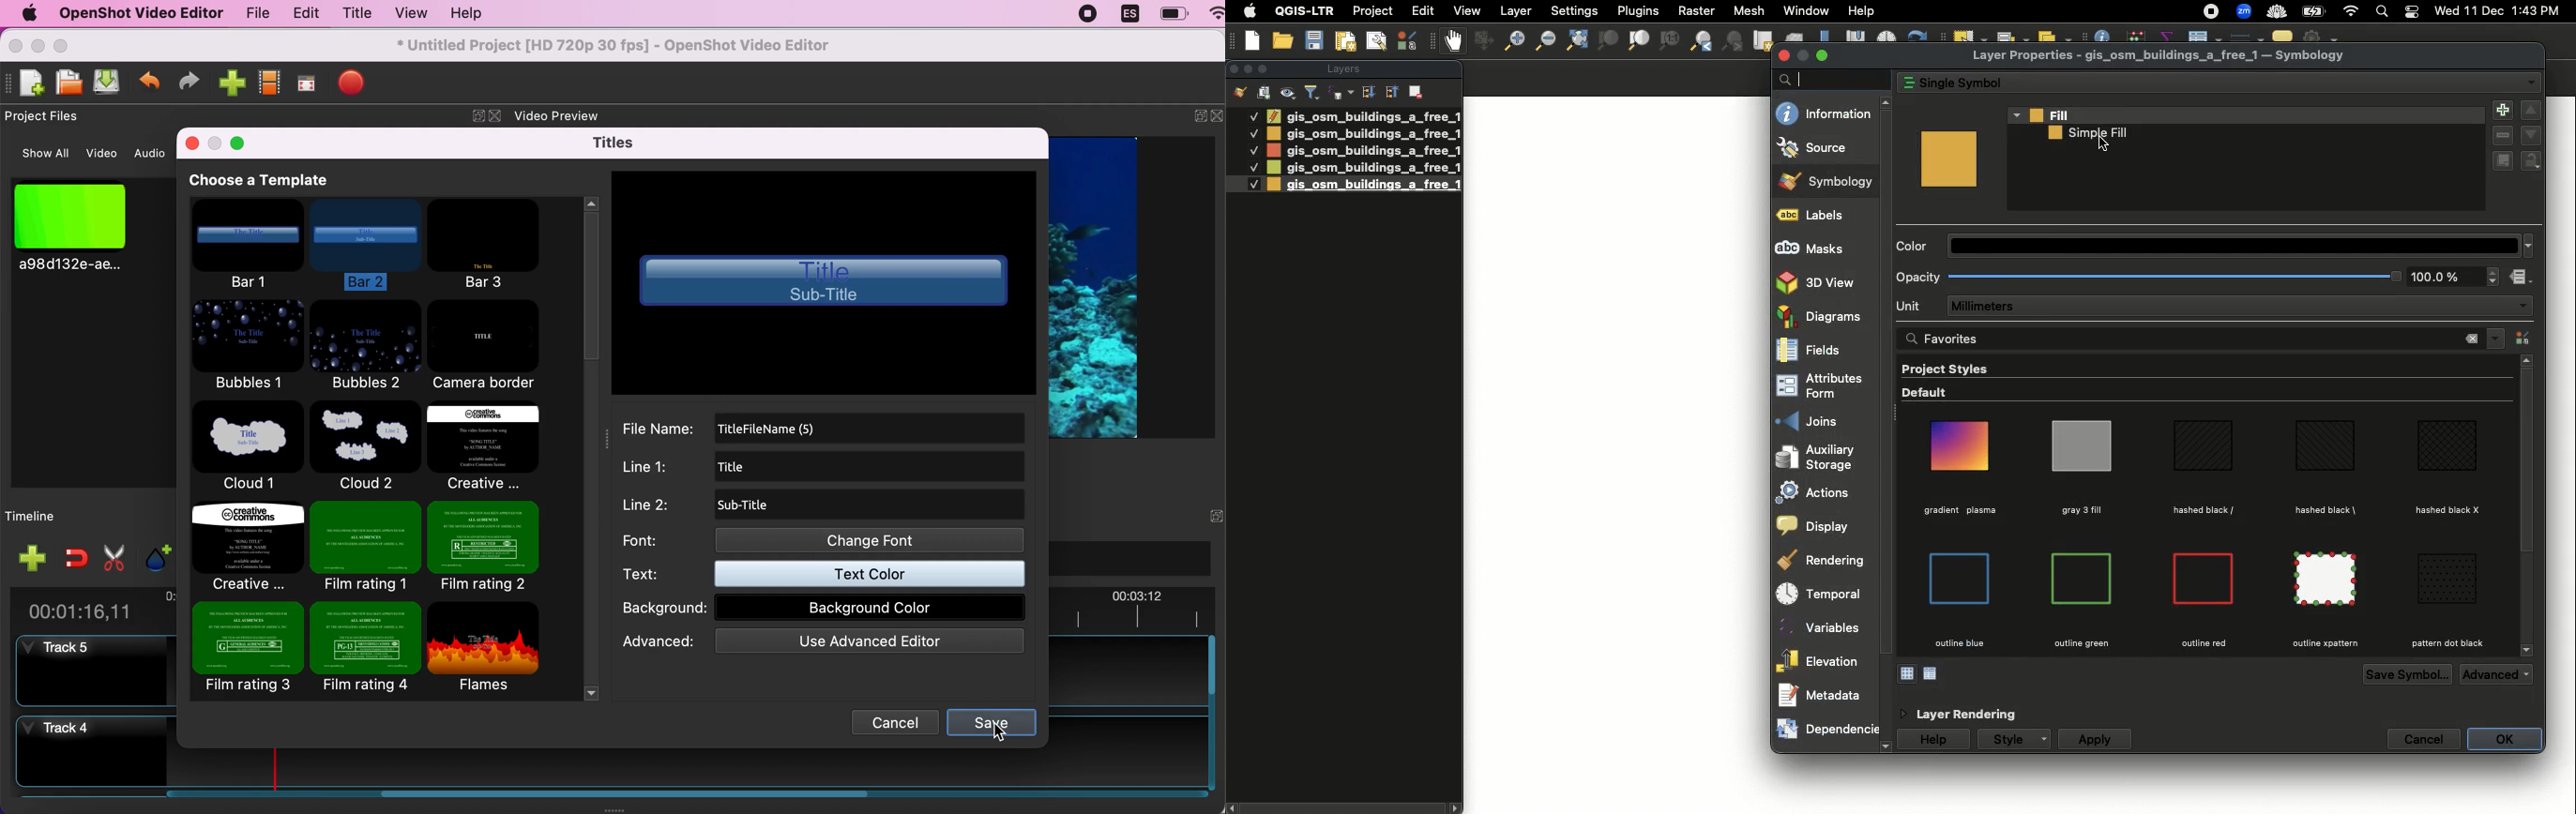  I want to click on Maximize, so click(1266, 68).